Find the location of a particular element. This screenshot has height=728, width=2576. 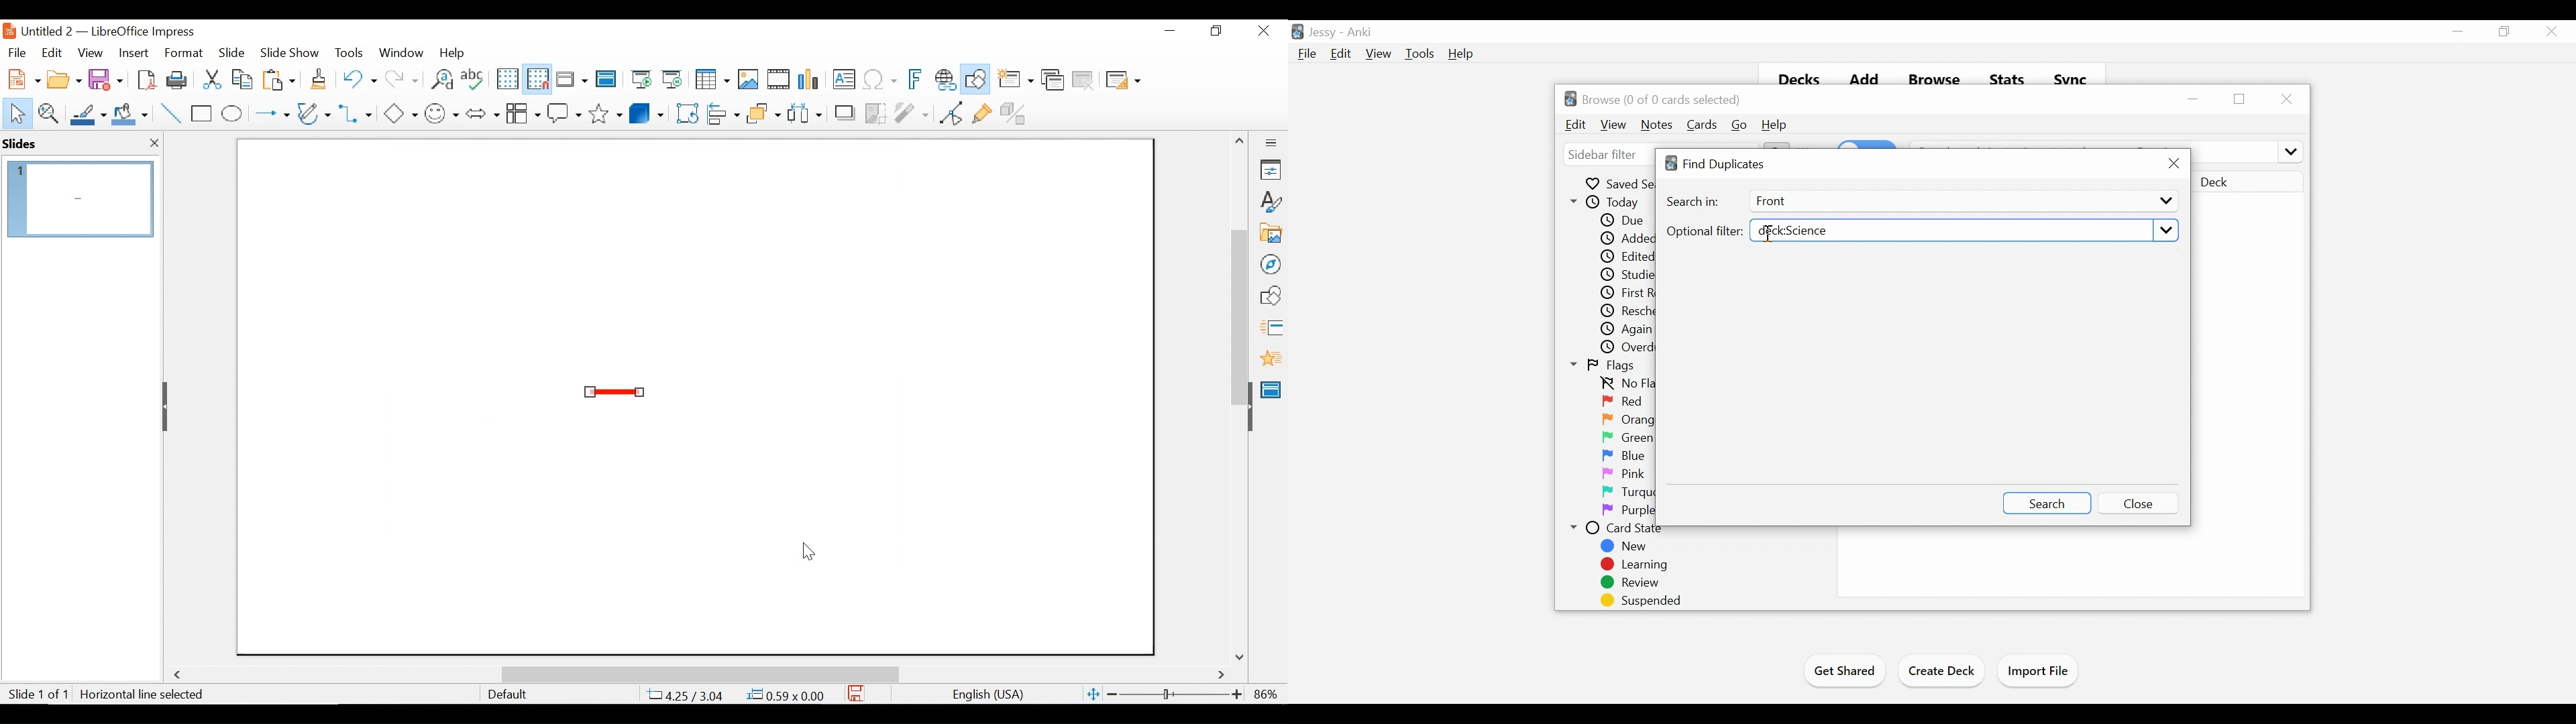

Master Slides is located at coordinates (606, 80).